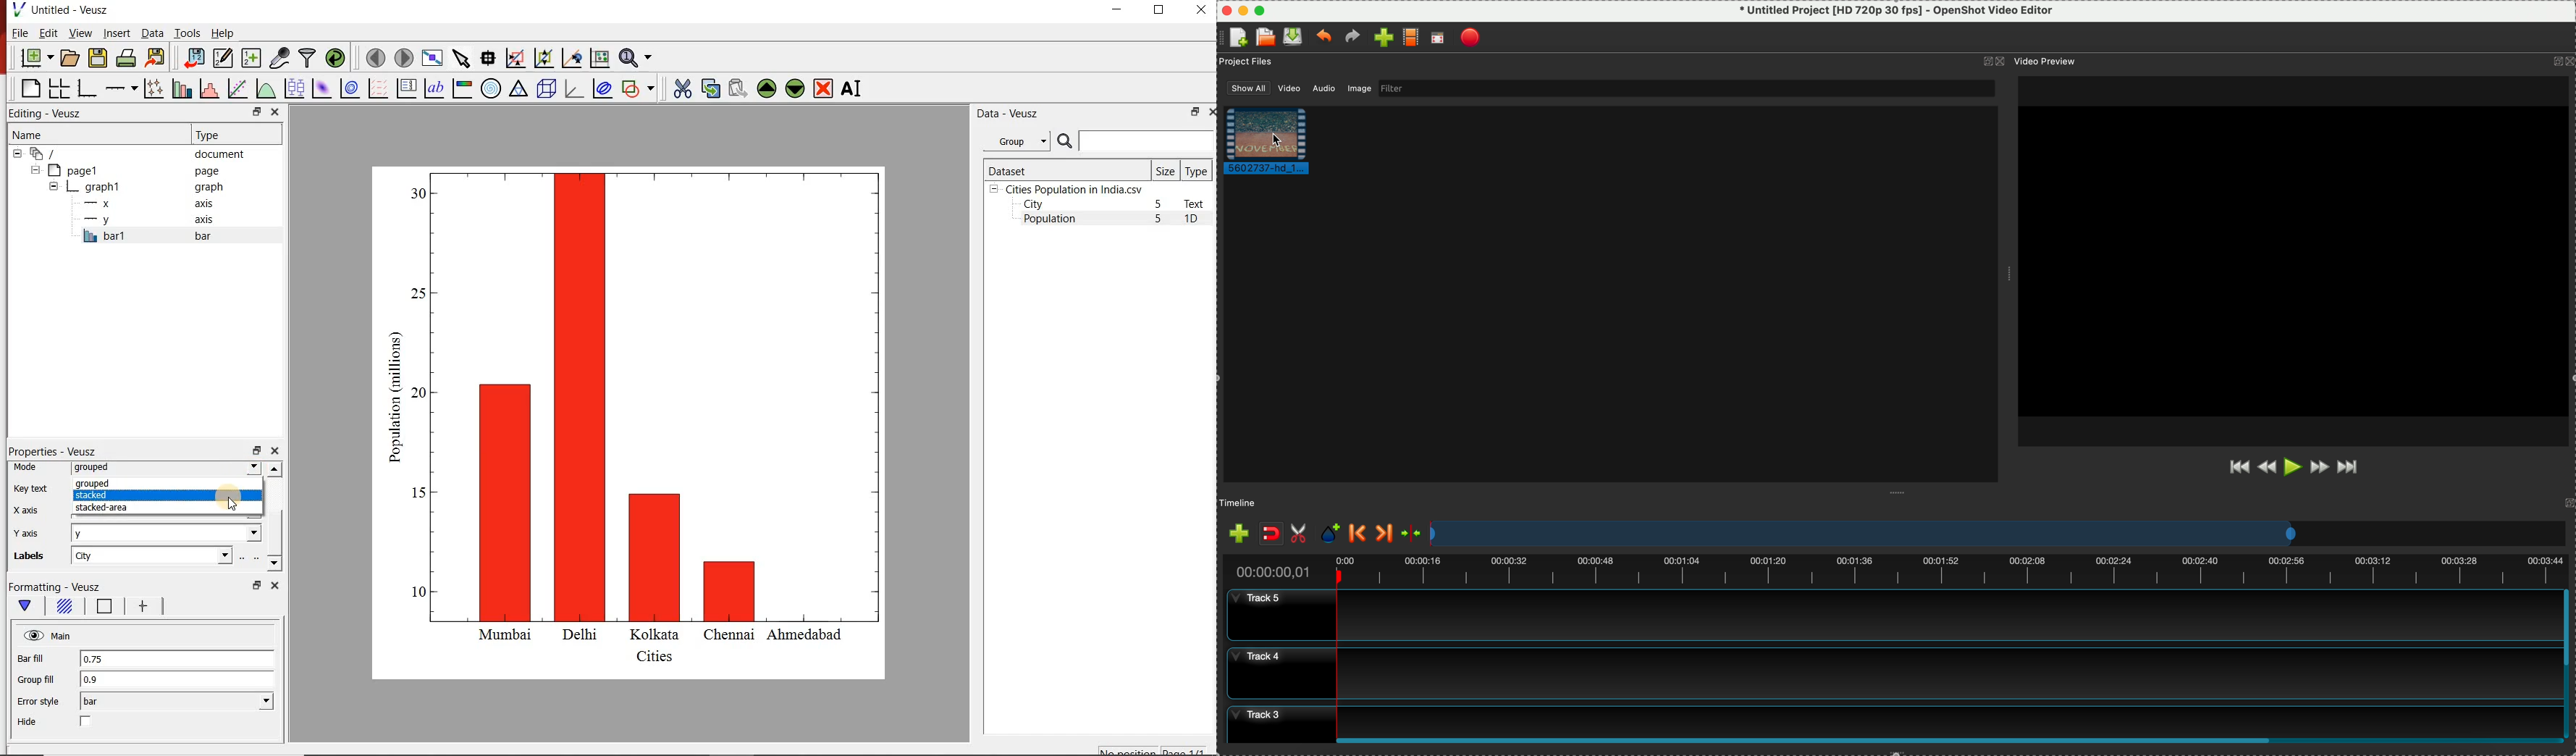 Image resolution: width=2576 pixels, height=756 pixels. Describe the element at coordinates (403, 57) in the screenshot. I see `move to the next page` at that location.